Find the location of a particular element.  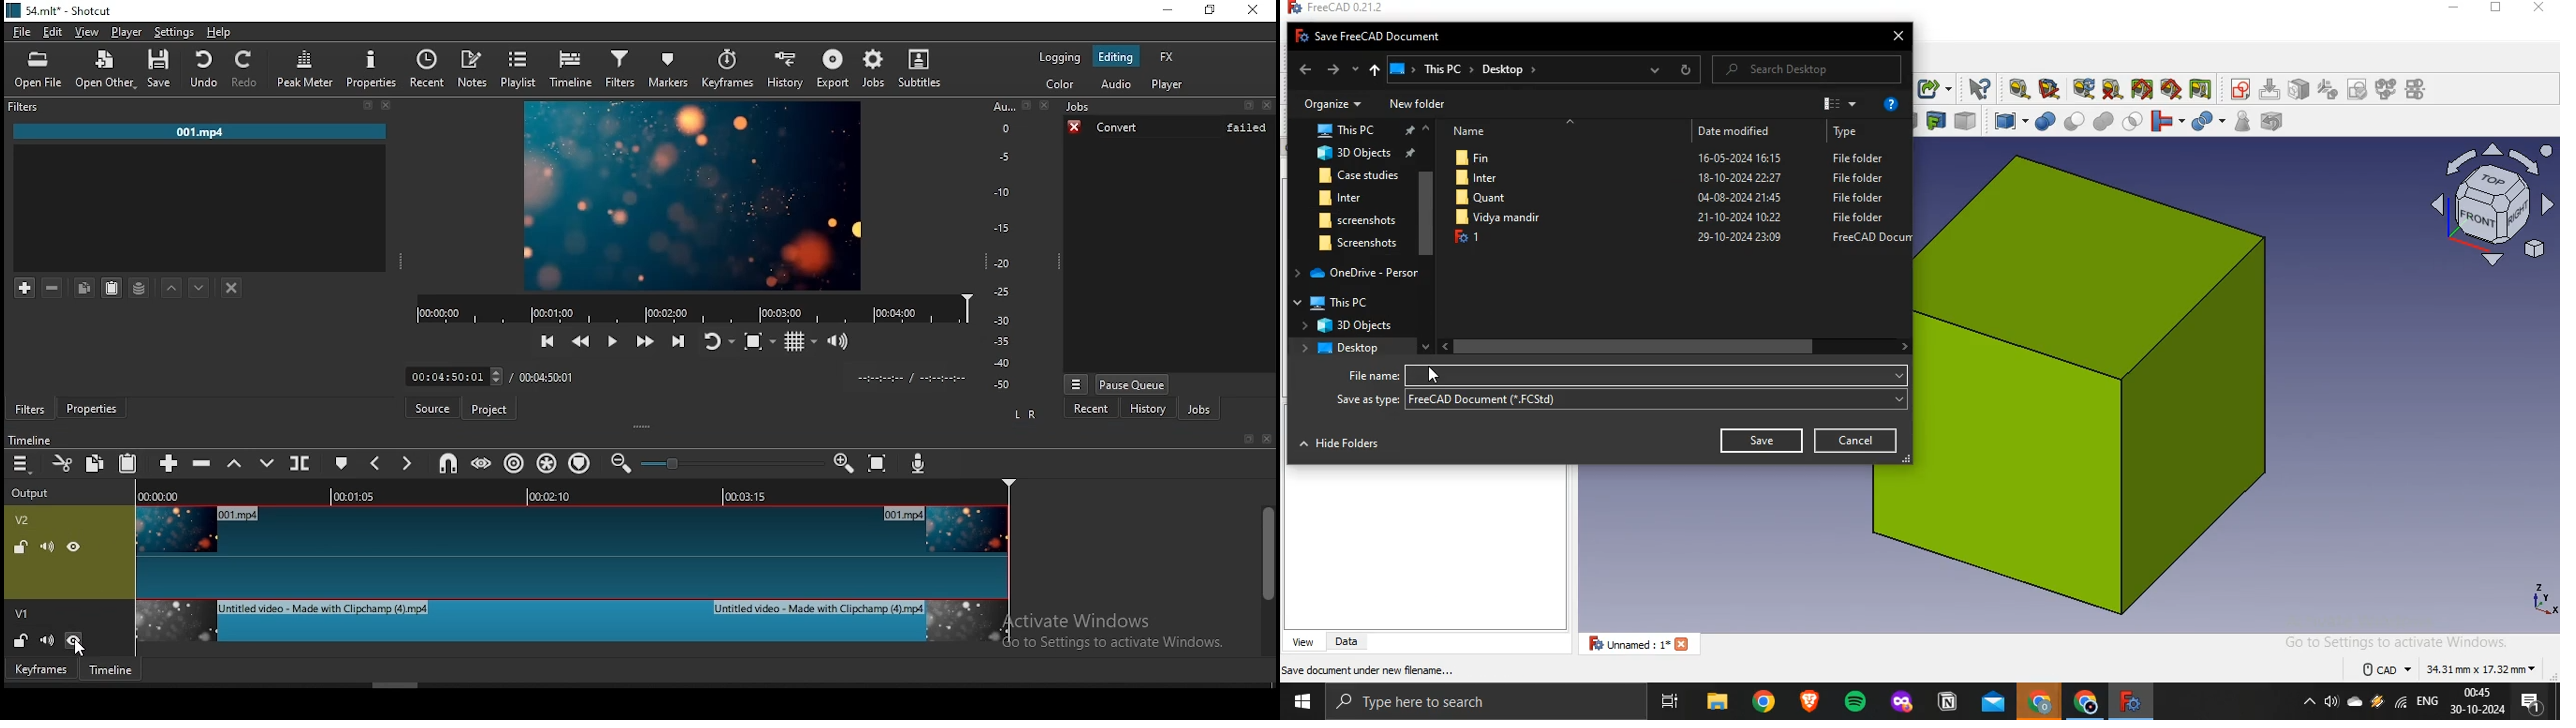

screenshot is located at coordinates (1351, 243).